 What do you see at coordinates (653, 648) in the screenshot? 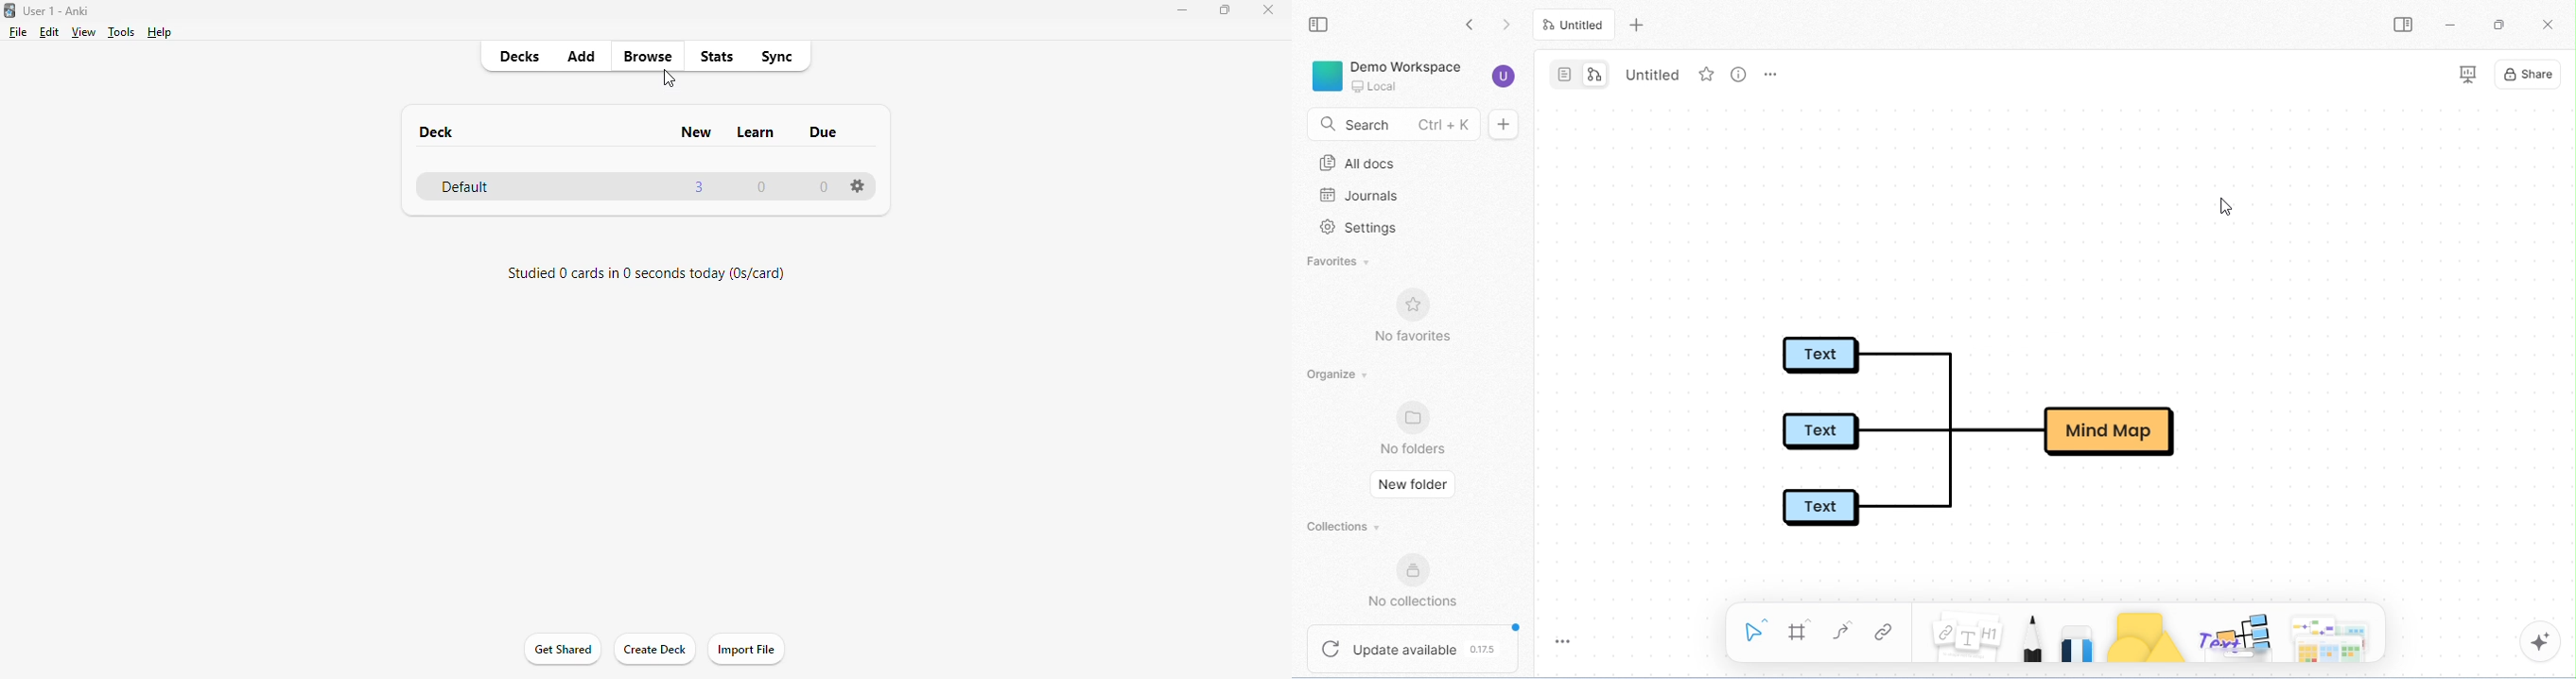
I see `create deck` at bounding box center [653, 648].